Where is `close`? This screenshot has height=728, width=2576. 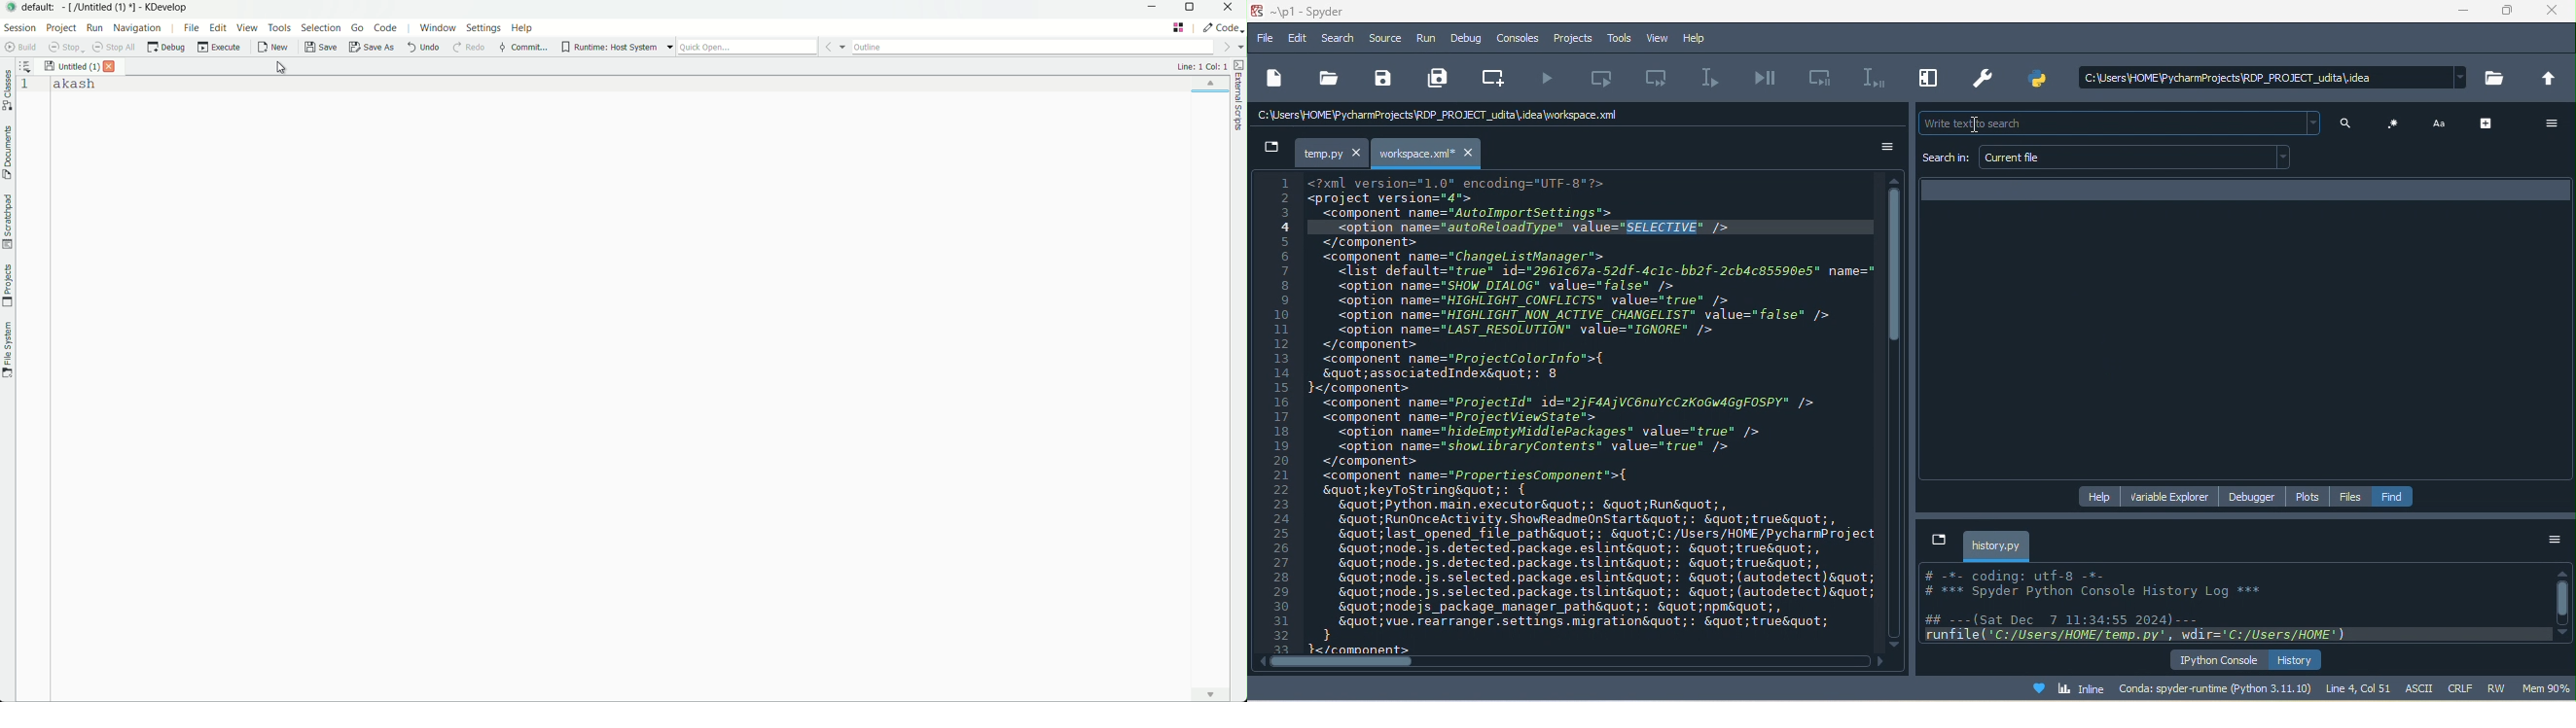
close is located at coordinates (2554, 13).